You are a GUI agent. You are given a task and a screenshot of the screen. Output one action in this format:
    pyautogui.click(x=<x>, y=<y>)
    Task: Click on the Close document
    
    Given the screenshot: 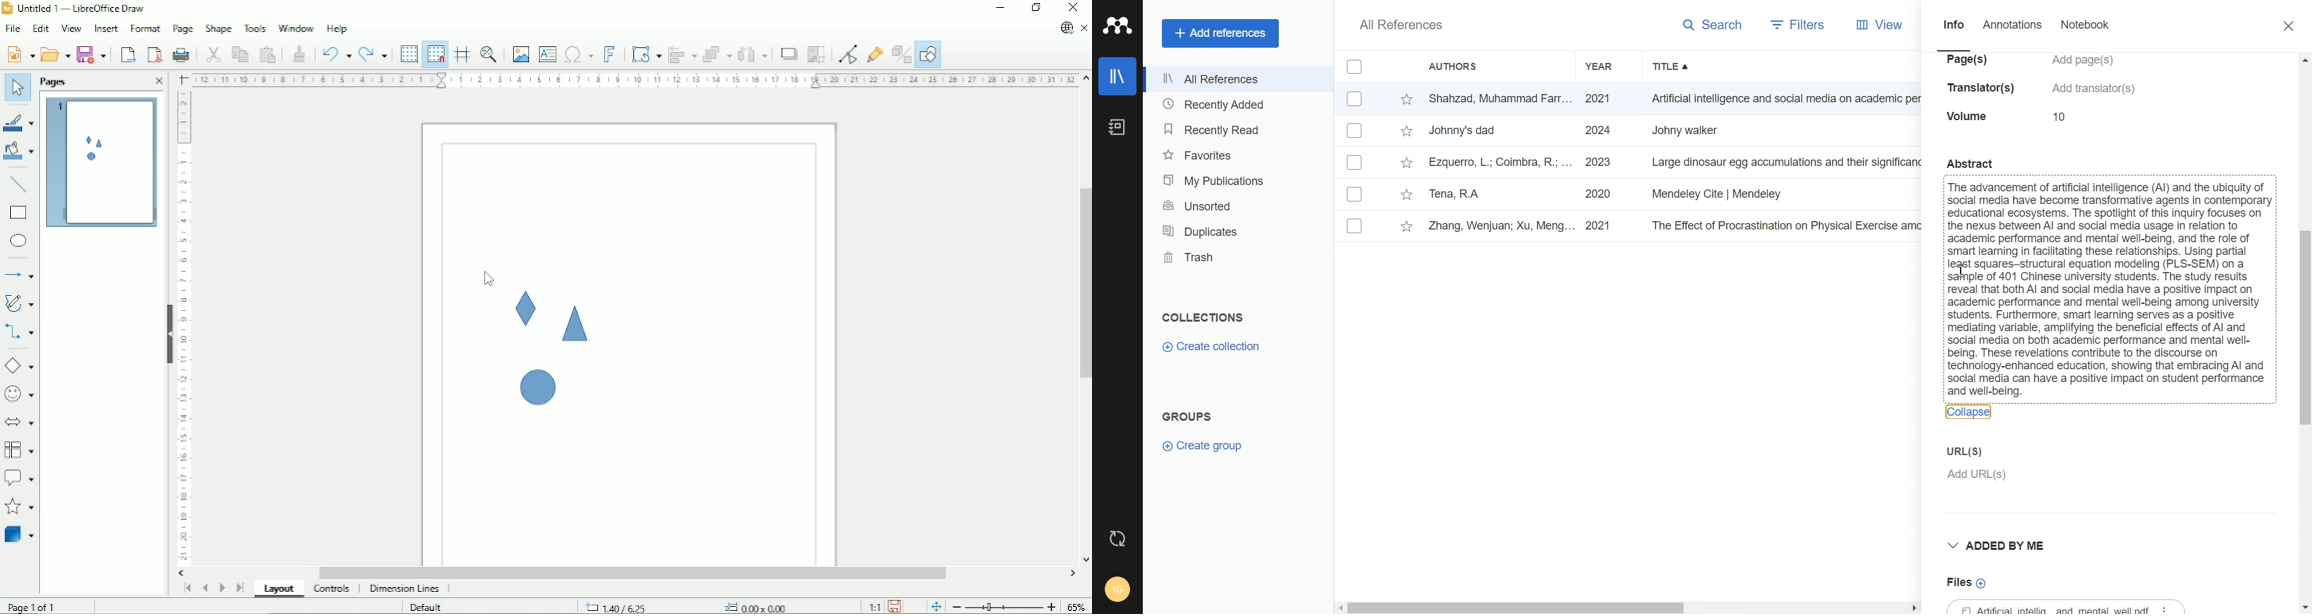 What is the action you would take?
    pyautogui.click(x=1084, y=28)
    